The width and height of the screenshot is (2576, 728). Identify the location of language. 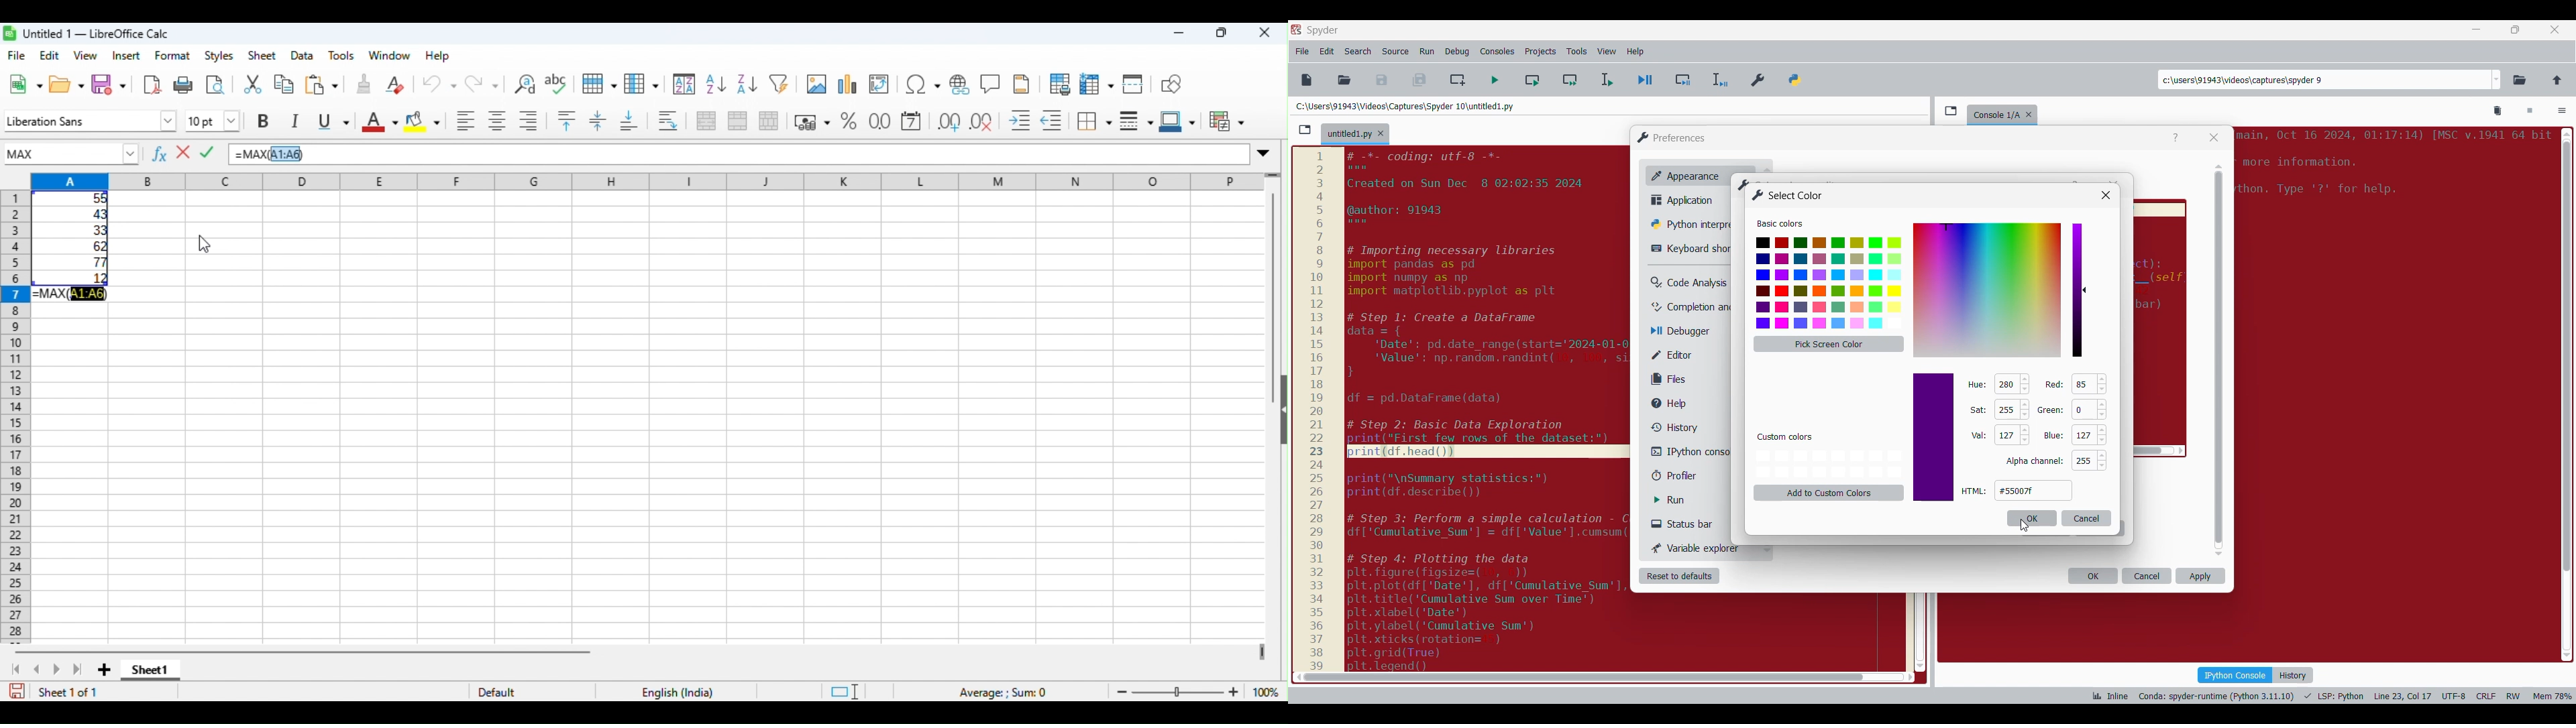
(676, 691).